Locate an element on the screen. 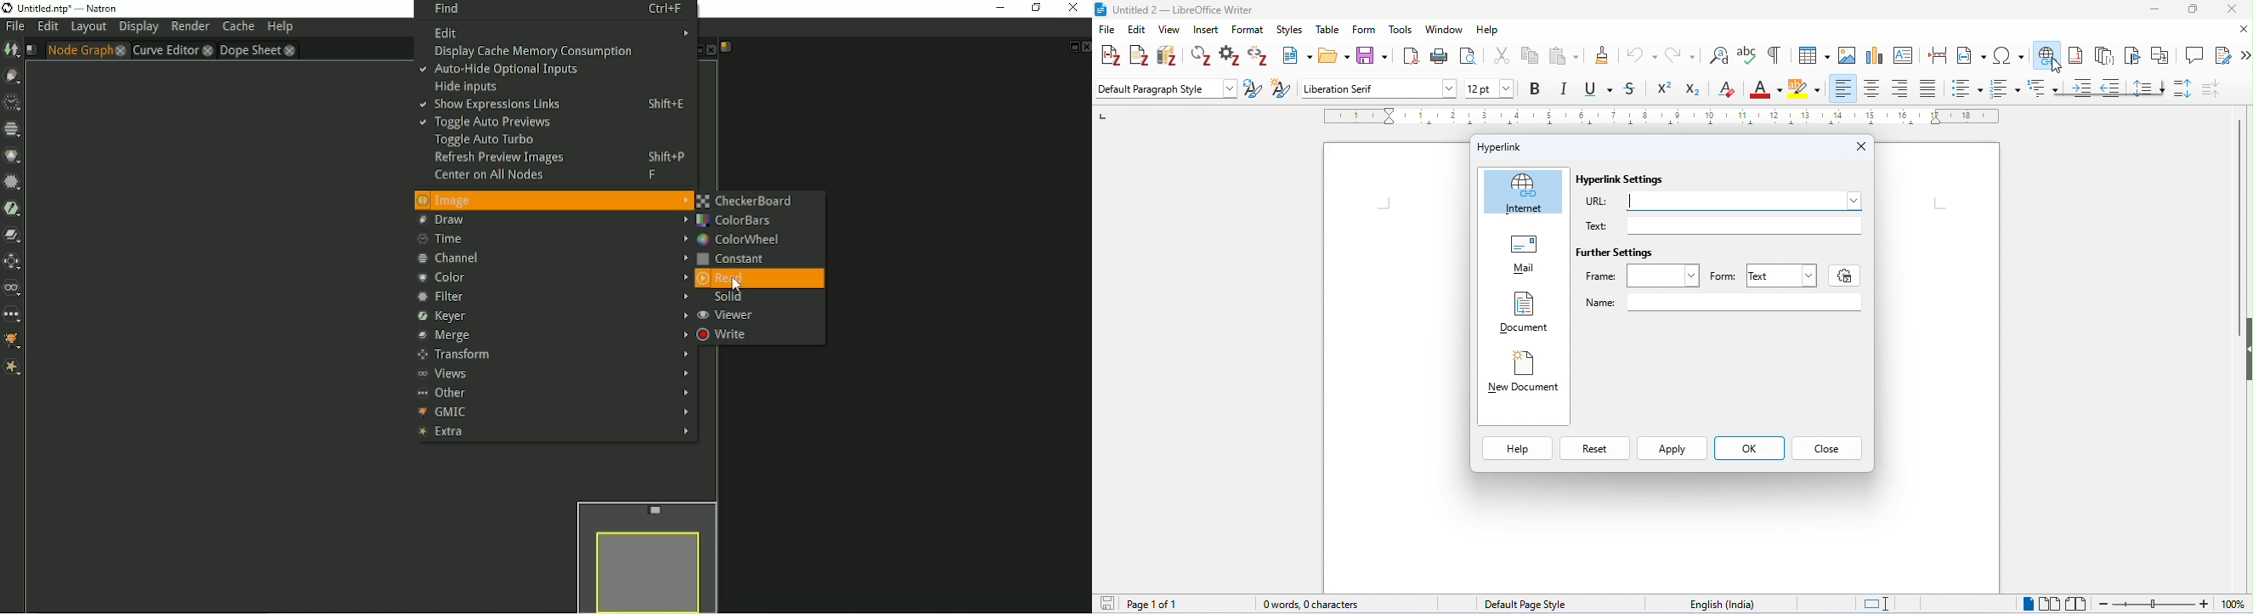 The height and width of the screenshot is (616, 2268). decrease paragraph spacing is located at coordinates (2211, 88).